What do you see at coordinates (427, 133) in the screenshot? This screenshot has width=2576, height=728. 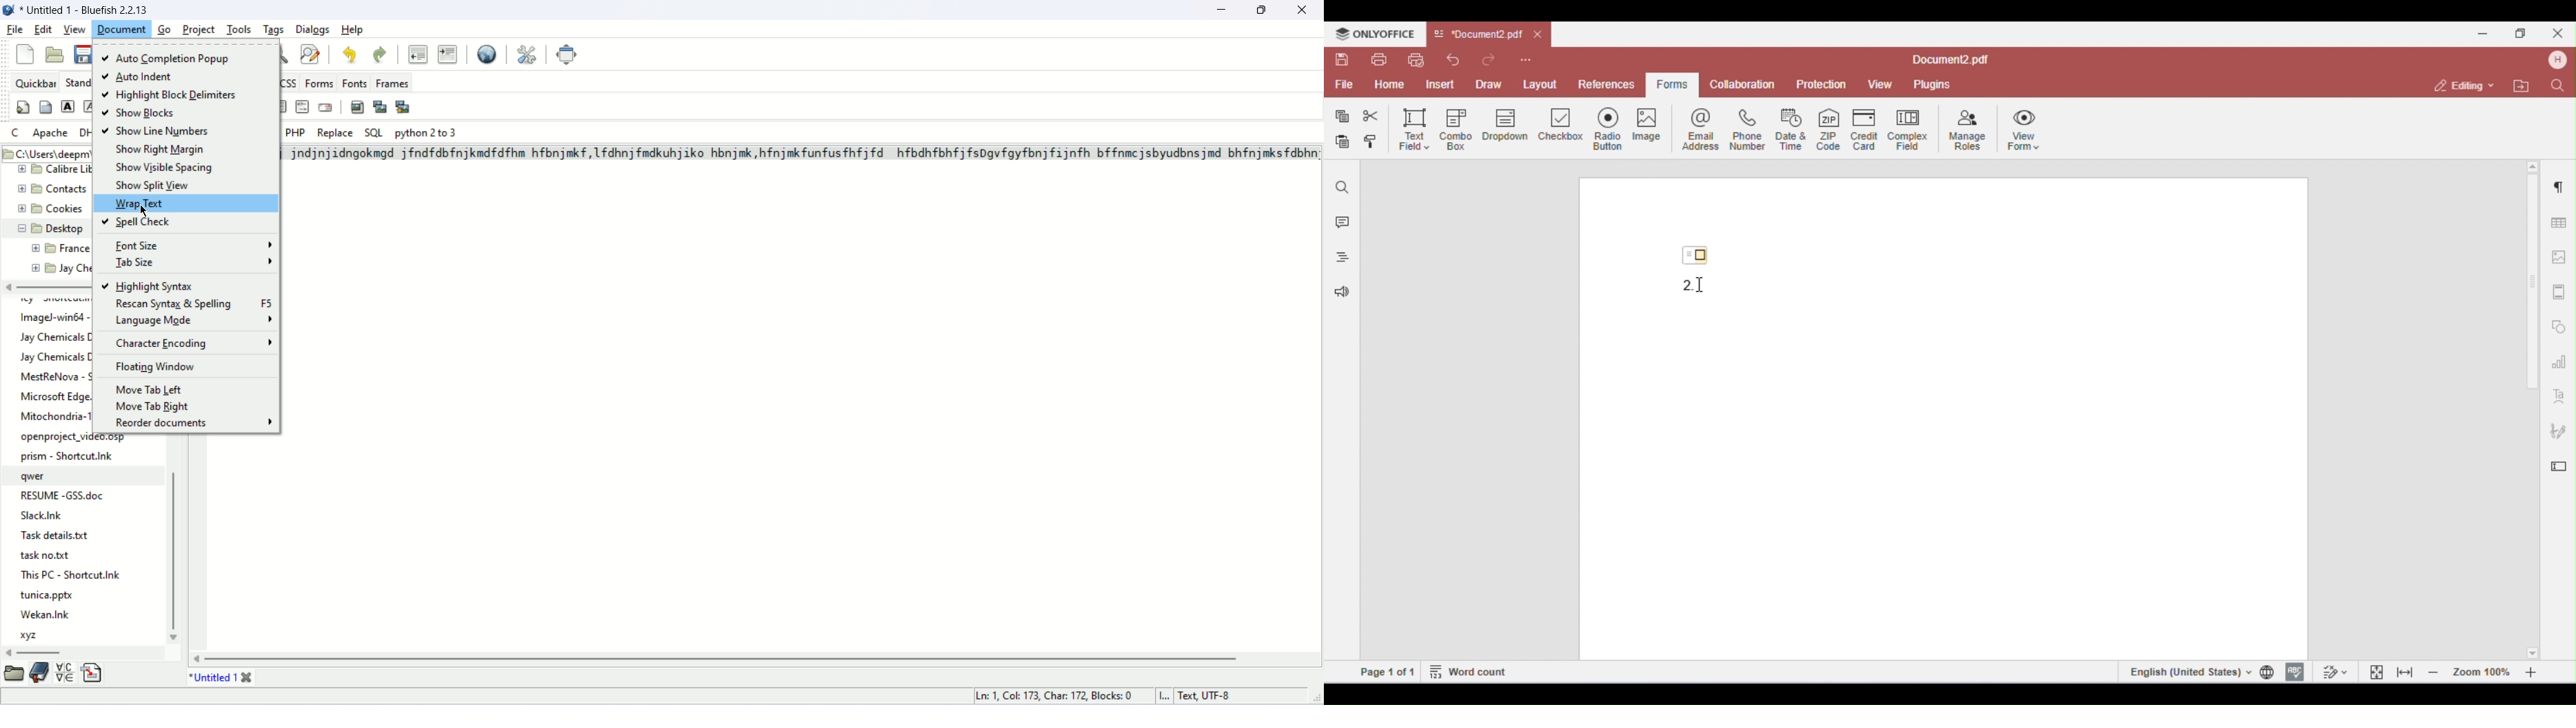 I see `pyhton 2 to 3` at bounding box center [427, 133].